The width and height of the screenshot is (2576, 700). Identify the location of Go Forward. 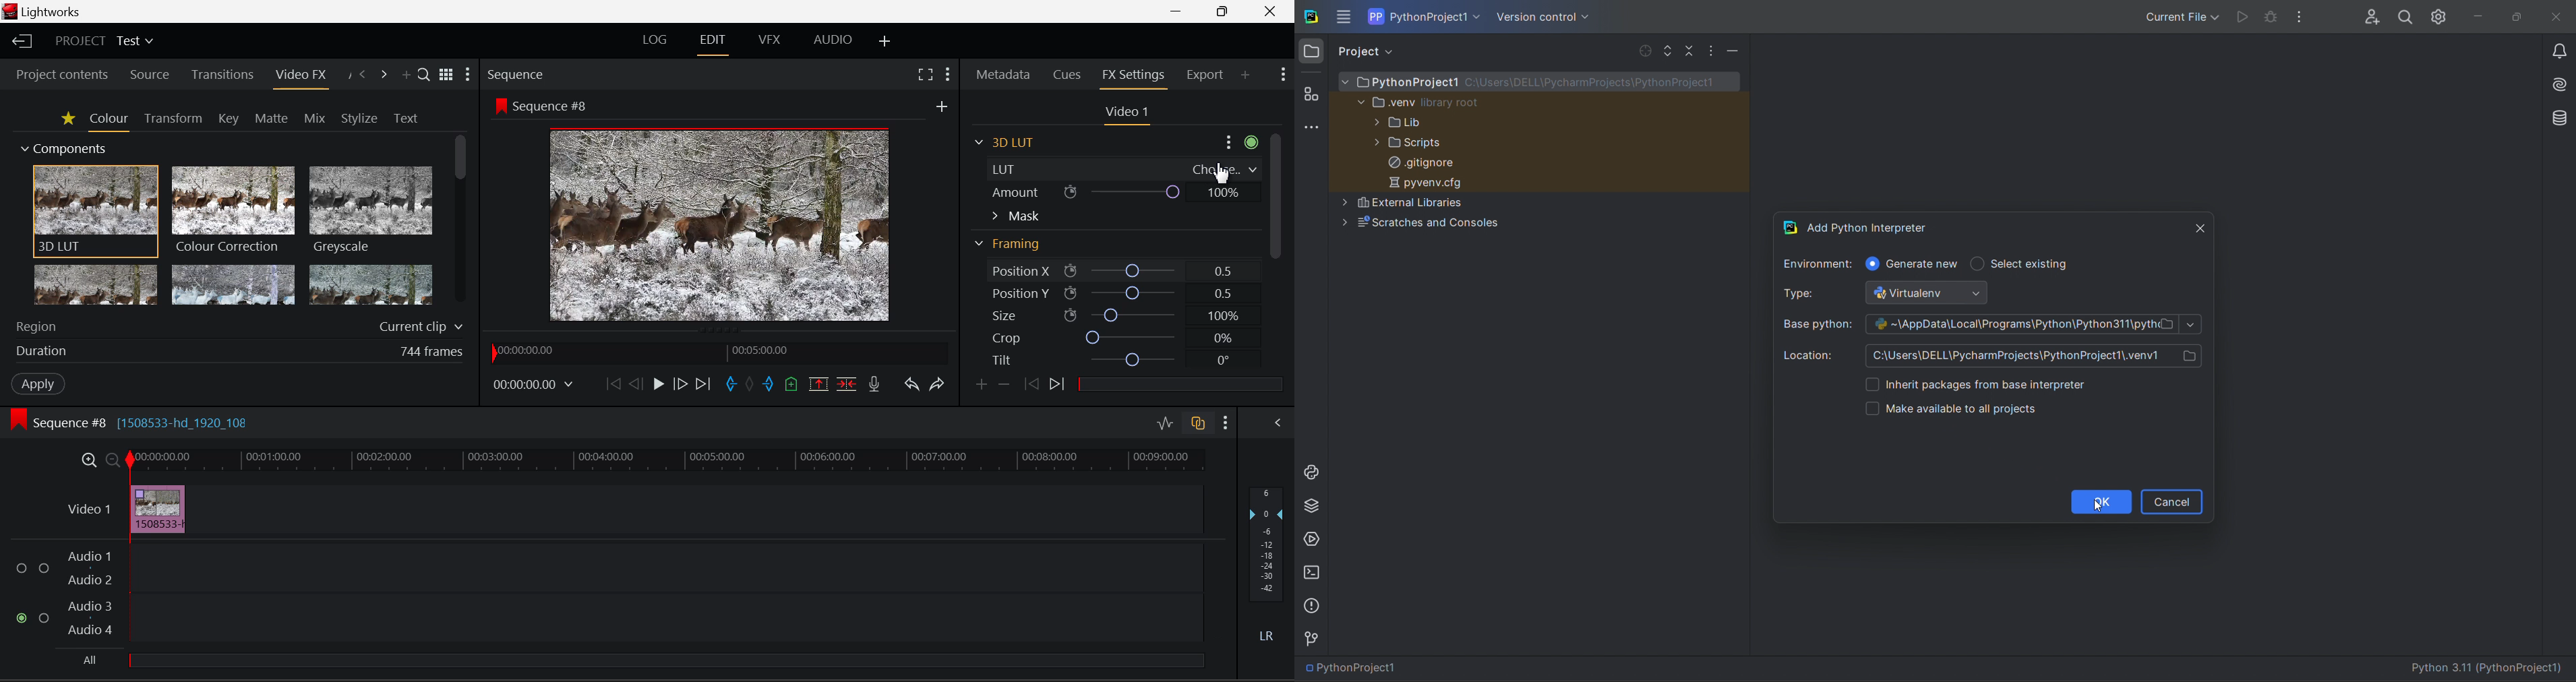
(681, 386).